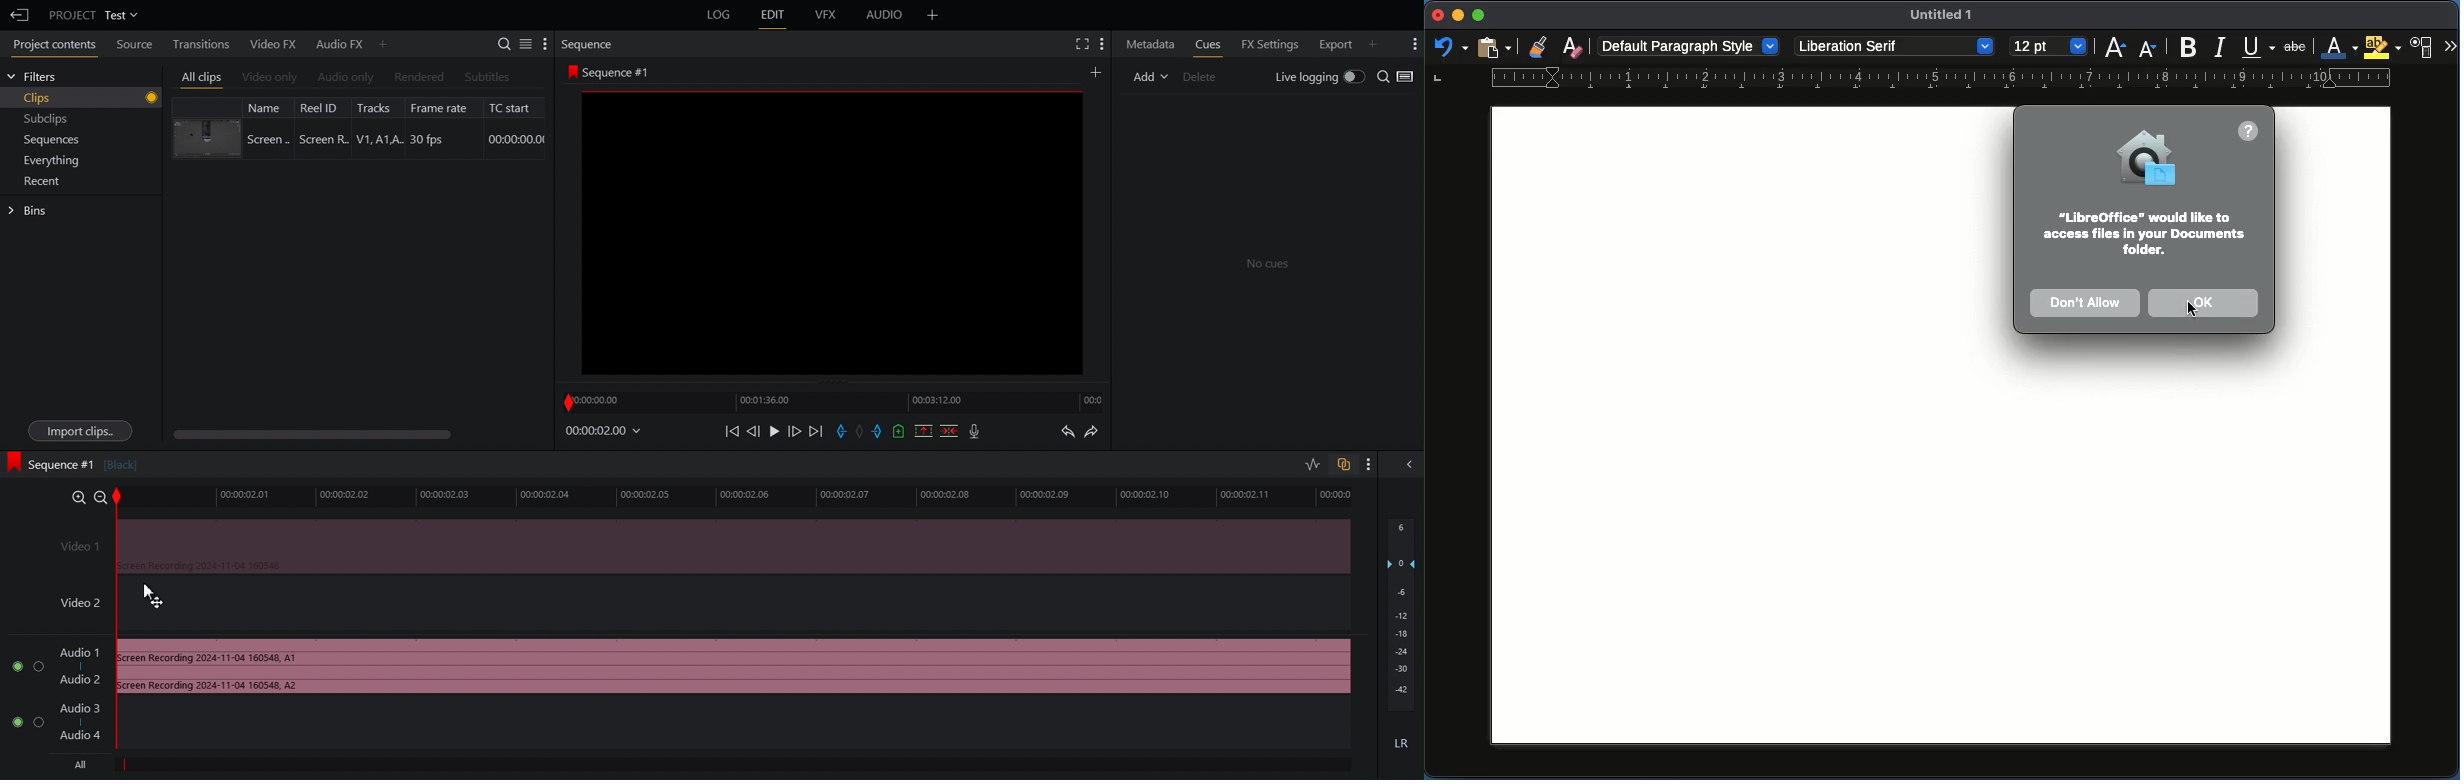 The image size is (2464, 784). I want to click on Paragraph style, so click(1689, 45).